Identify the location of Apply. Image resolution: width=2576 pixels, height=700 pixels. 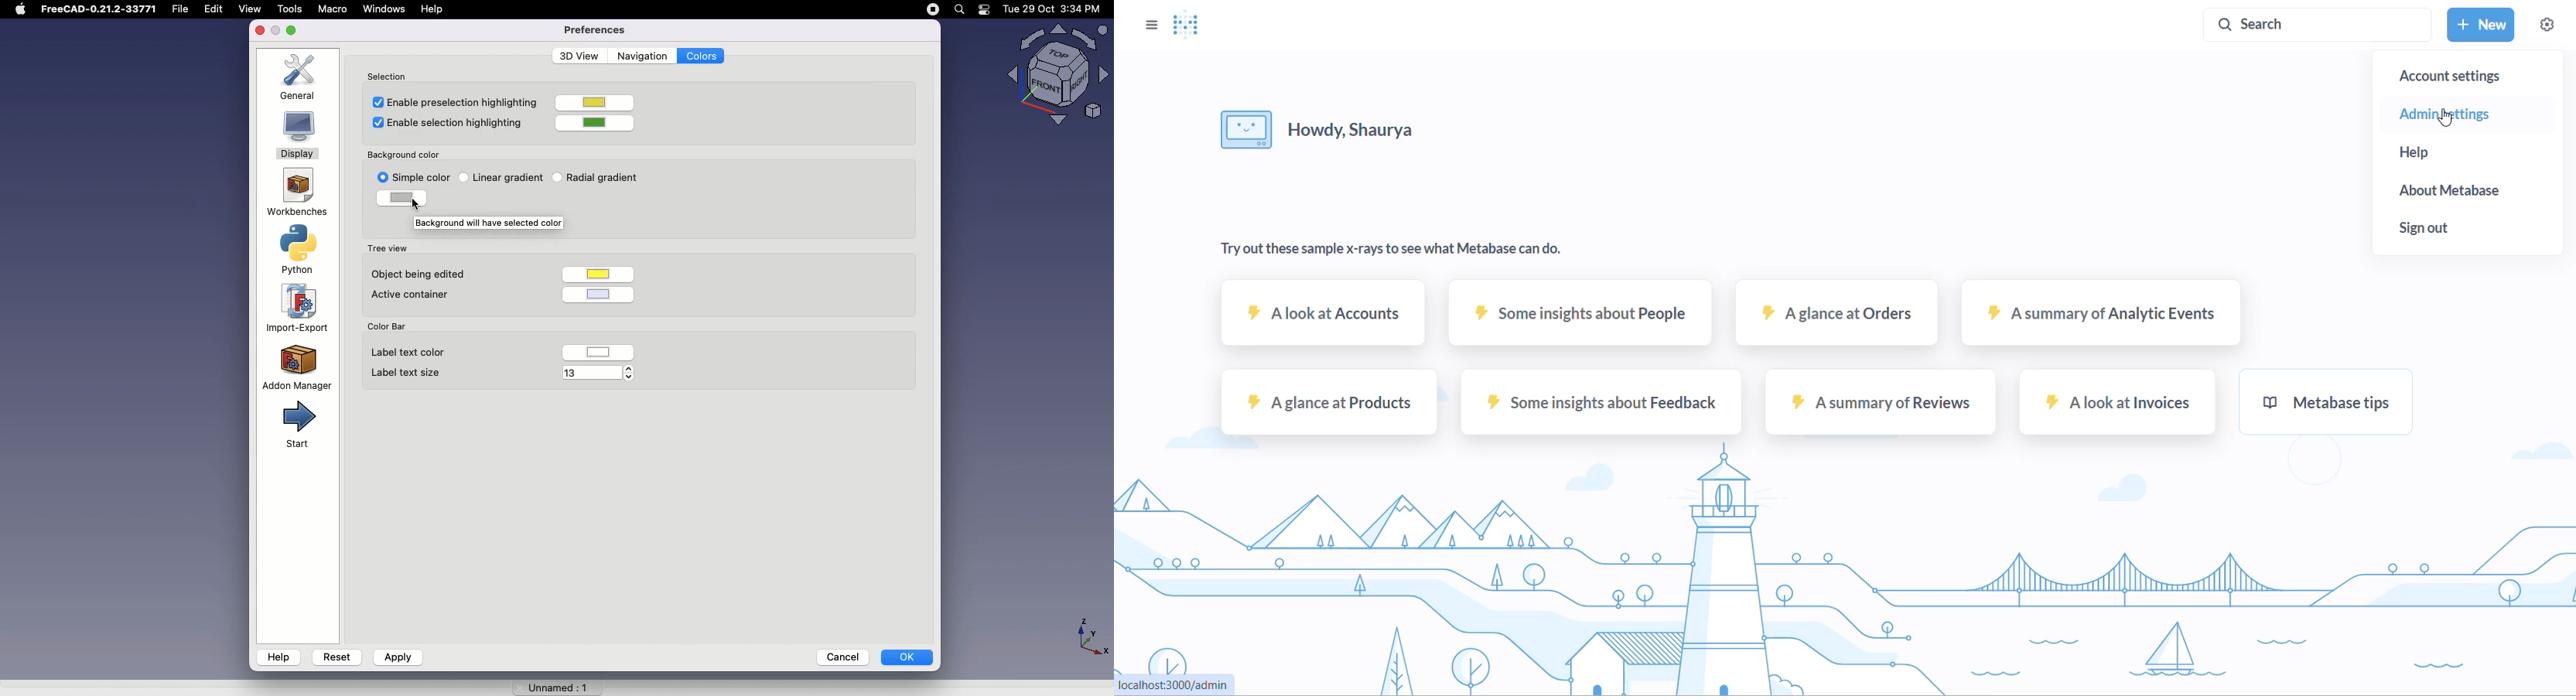
(397, 657).